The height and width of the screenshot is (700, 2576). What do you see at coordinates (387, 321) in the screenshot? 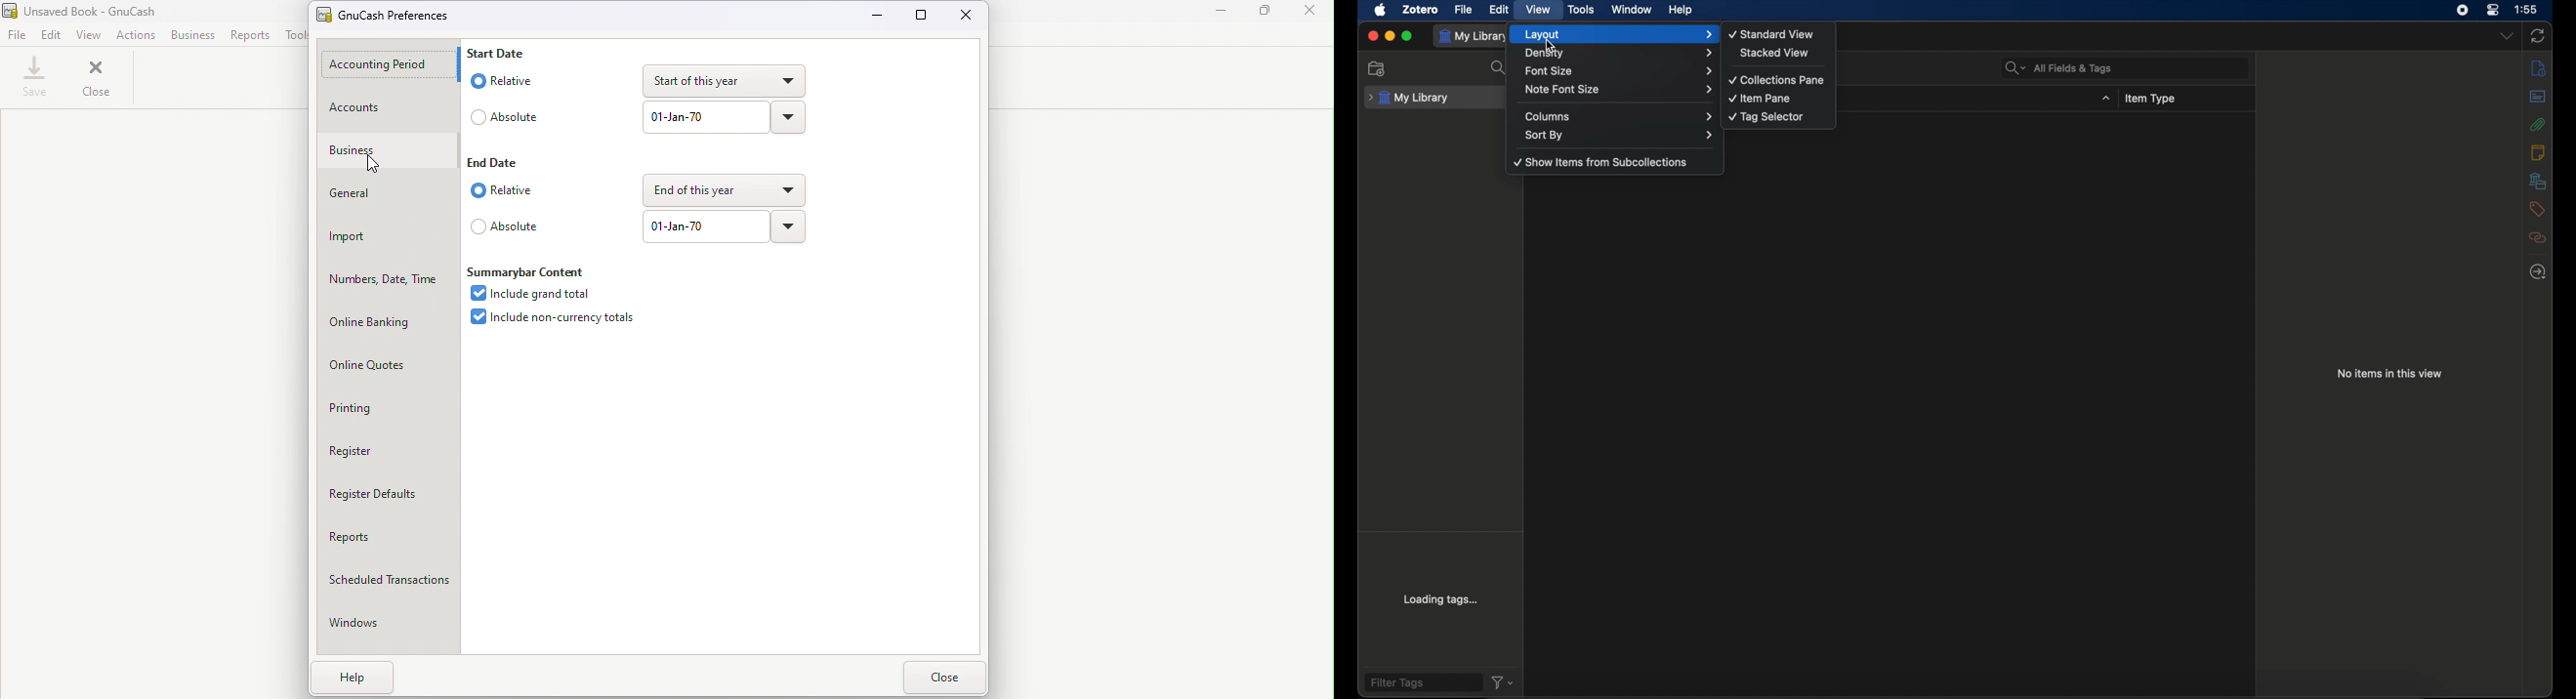
I see `Online Banking` at bounding box center [387, 321].